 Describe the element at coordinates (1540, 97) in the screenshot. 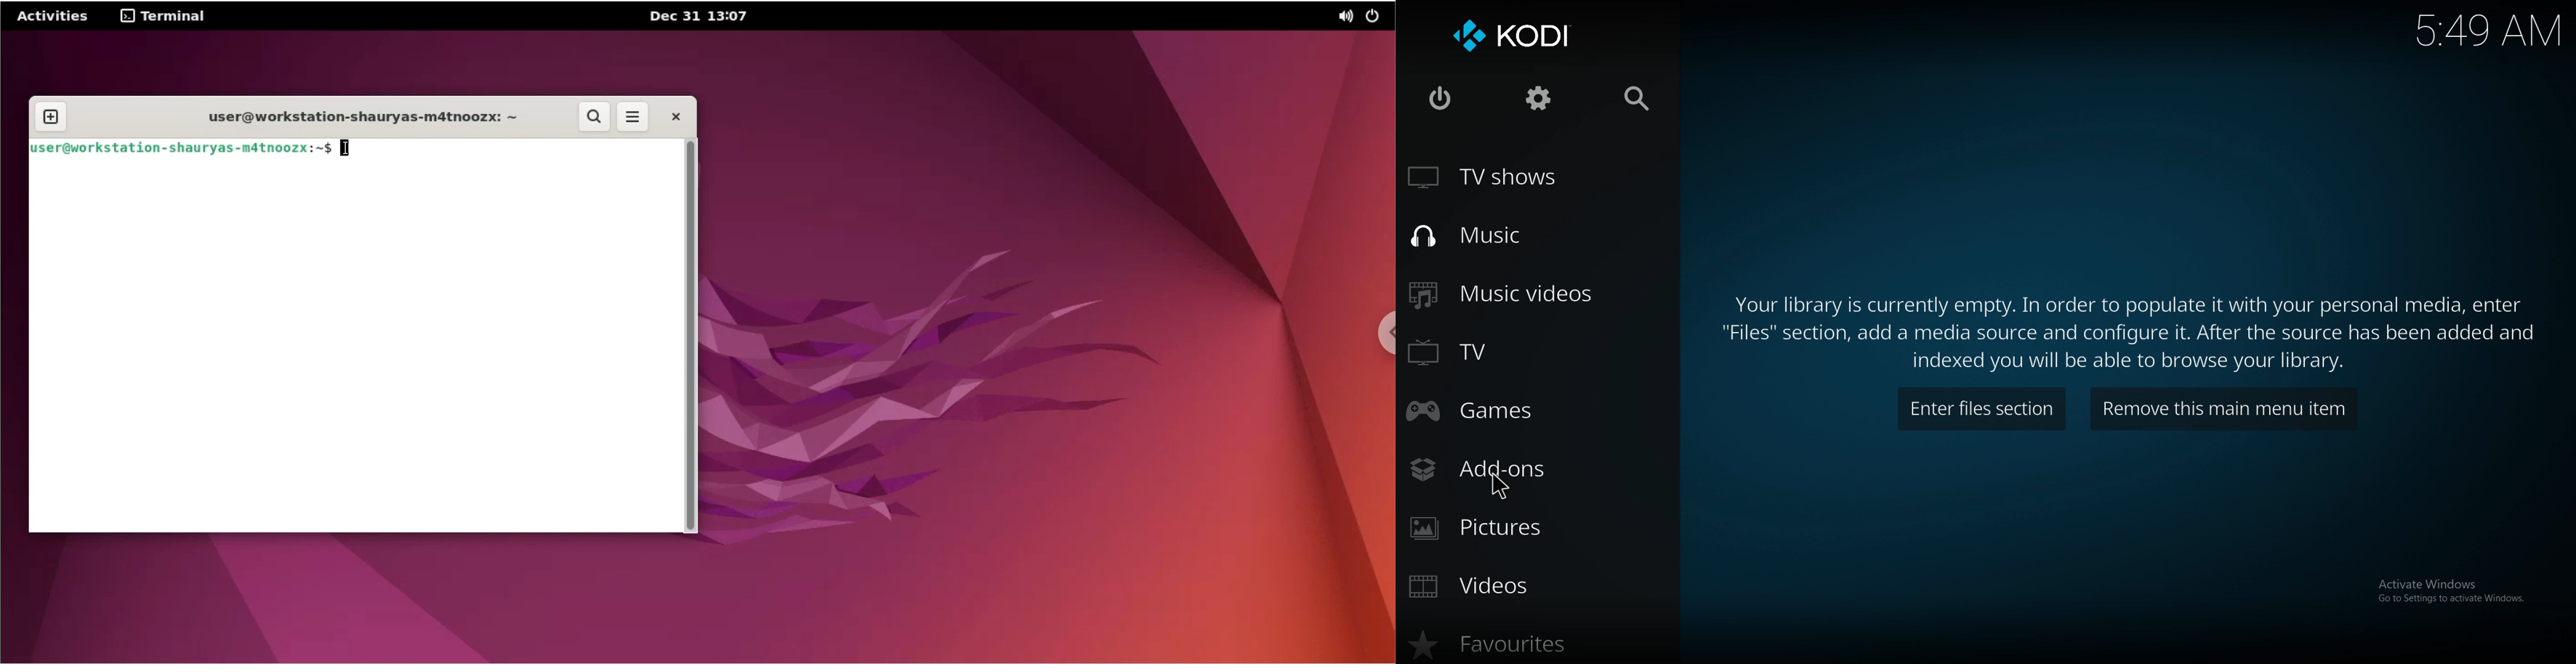

I see `settings` at that location.